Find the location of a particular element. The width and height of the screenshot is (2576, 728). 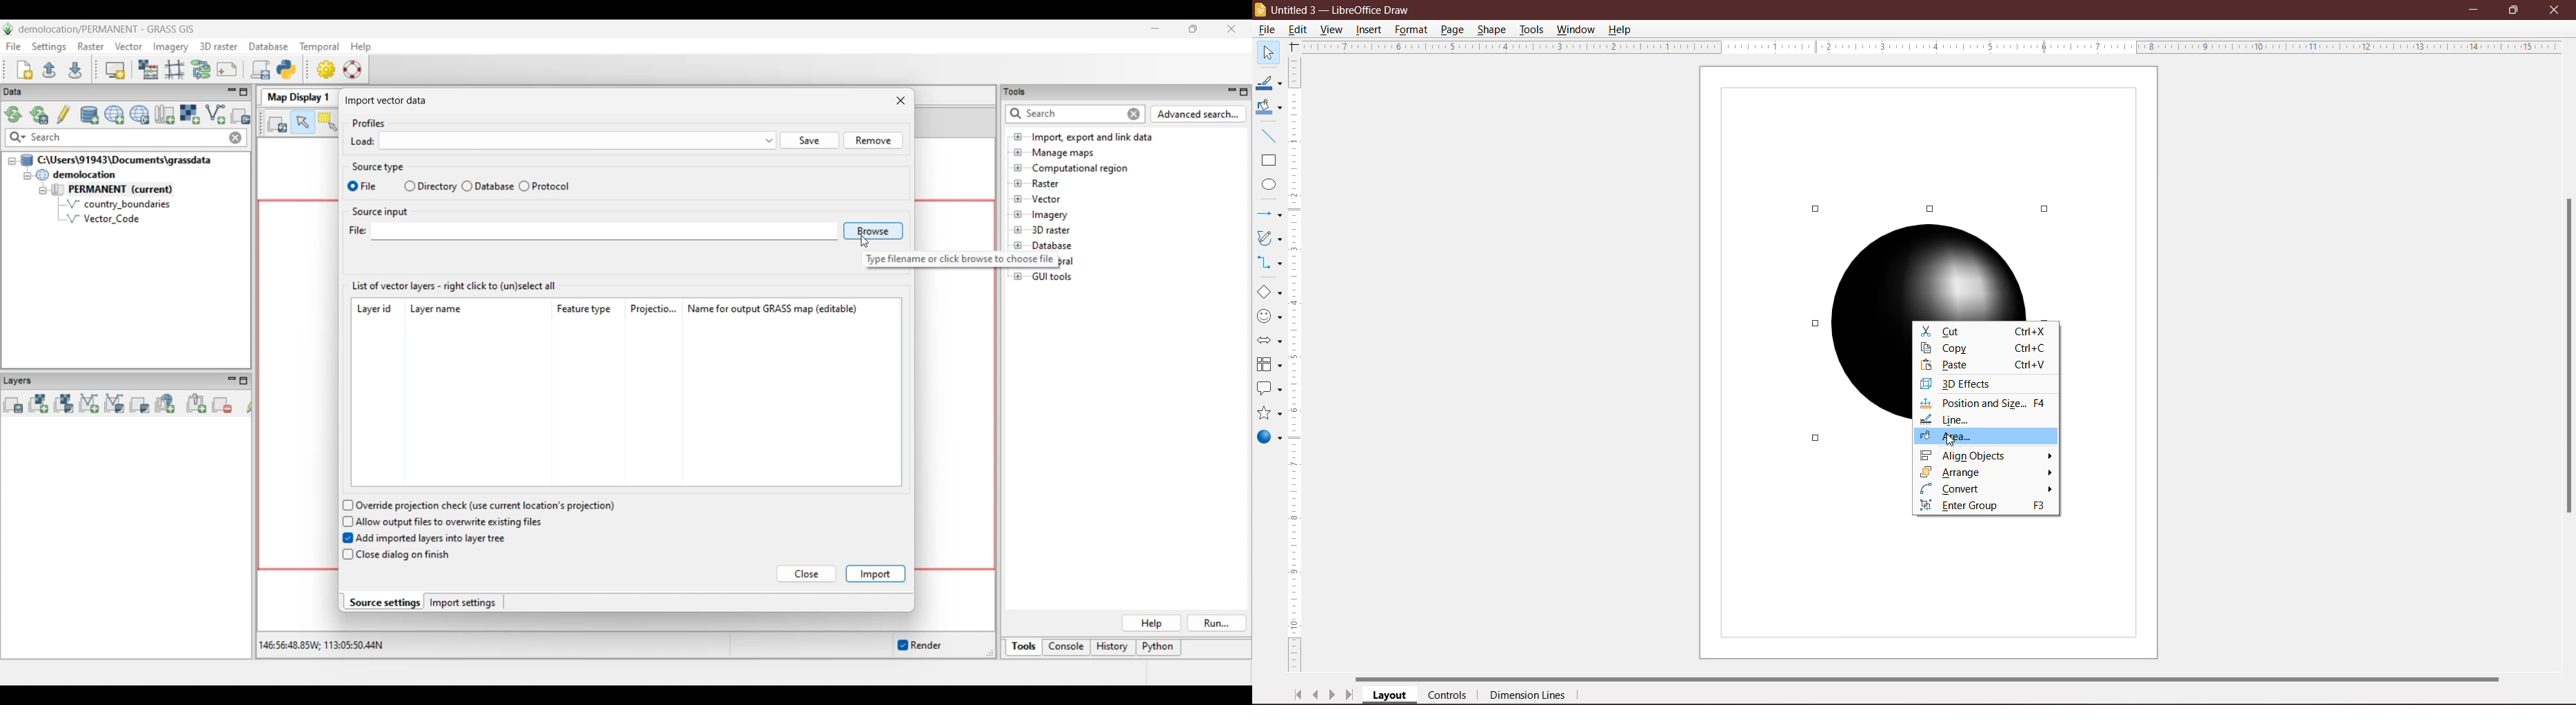

Fill Color is located at coordinates (1266, 108).